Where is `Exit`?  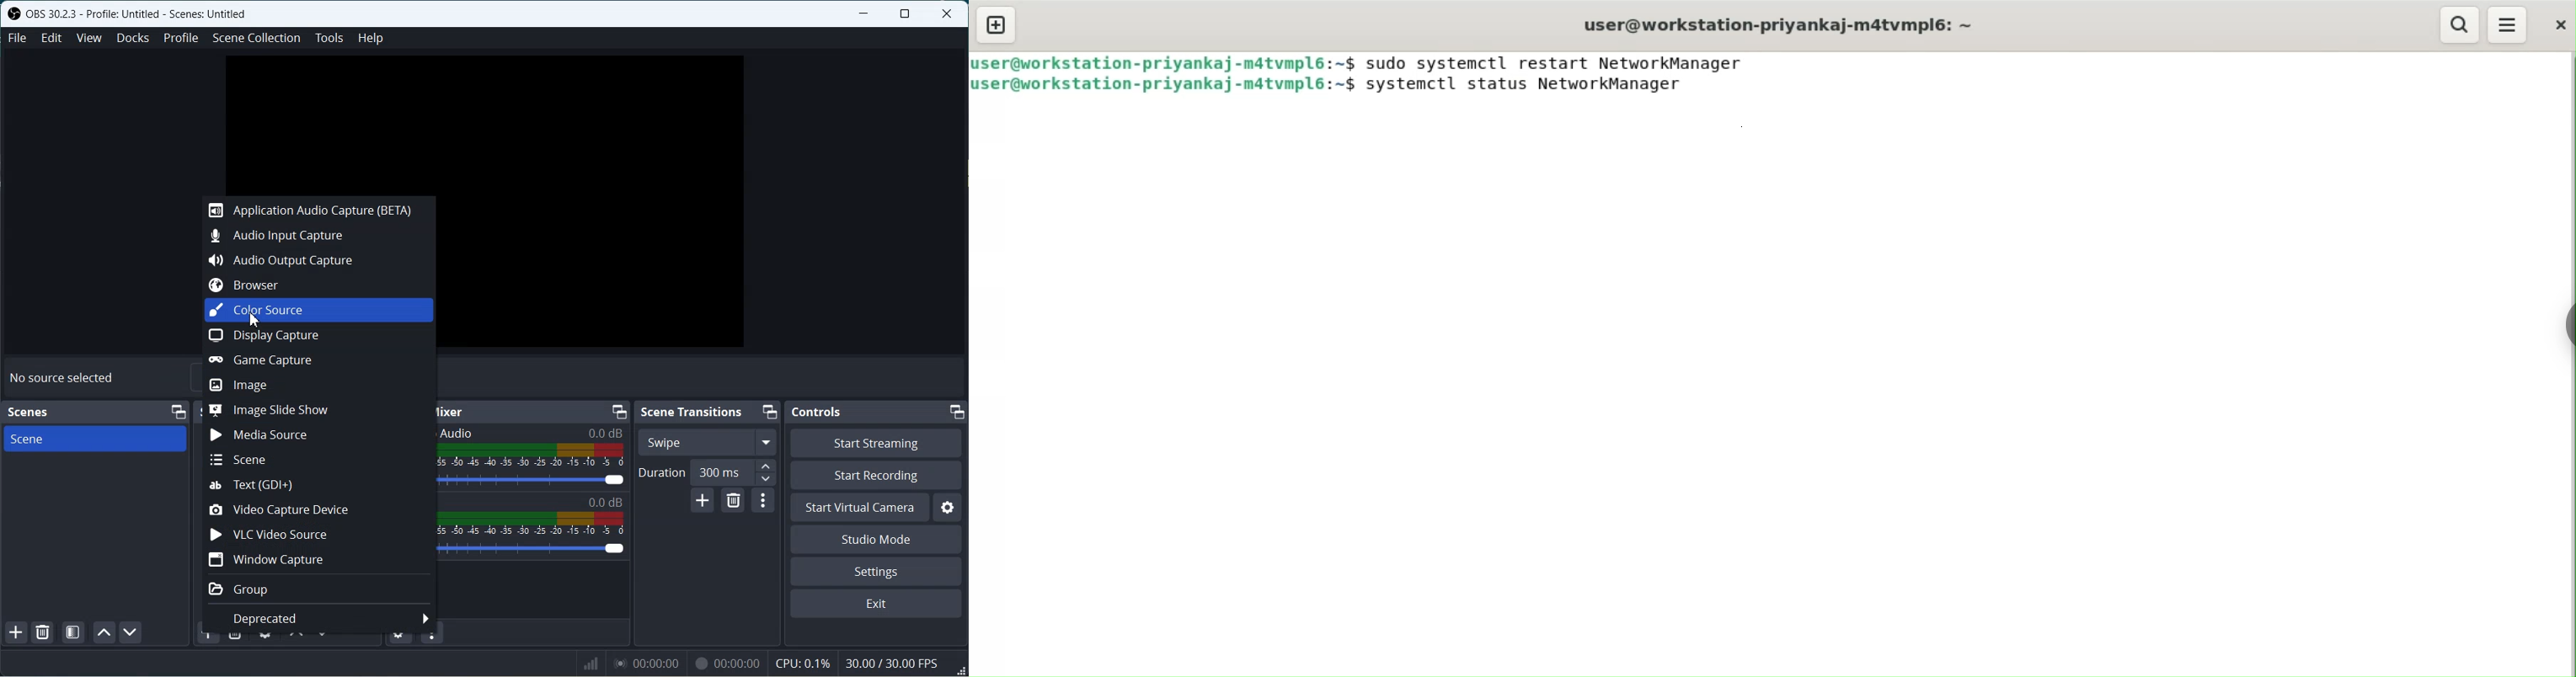
Exit is located at coordinates (876, 604).